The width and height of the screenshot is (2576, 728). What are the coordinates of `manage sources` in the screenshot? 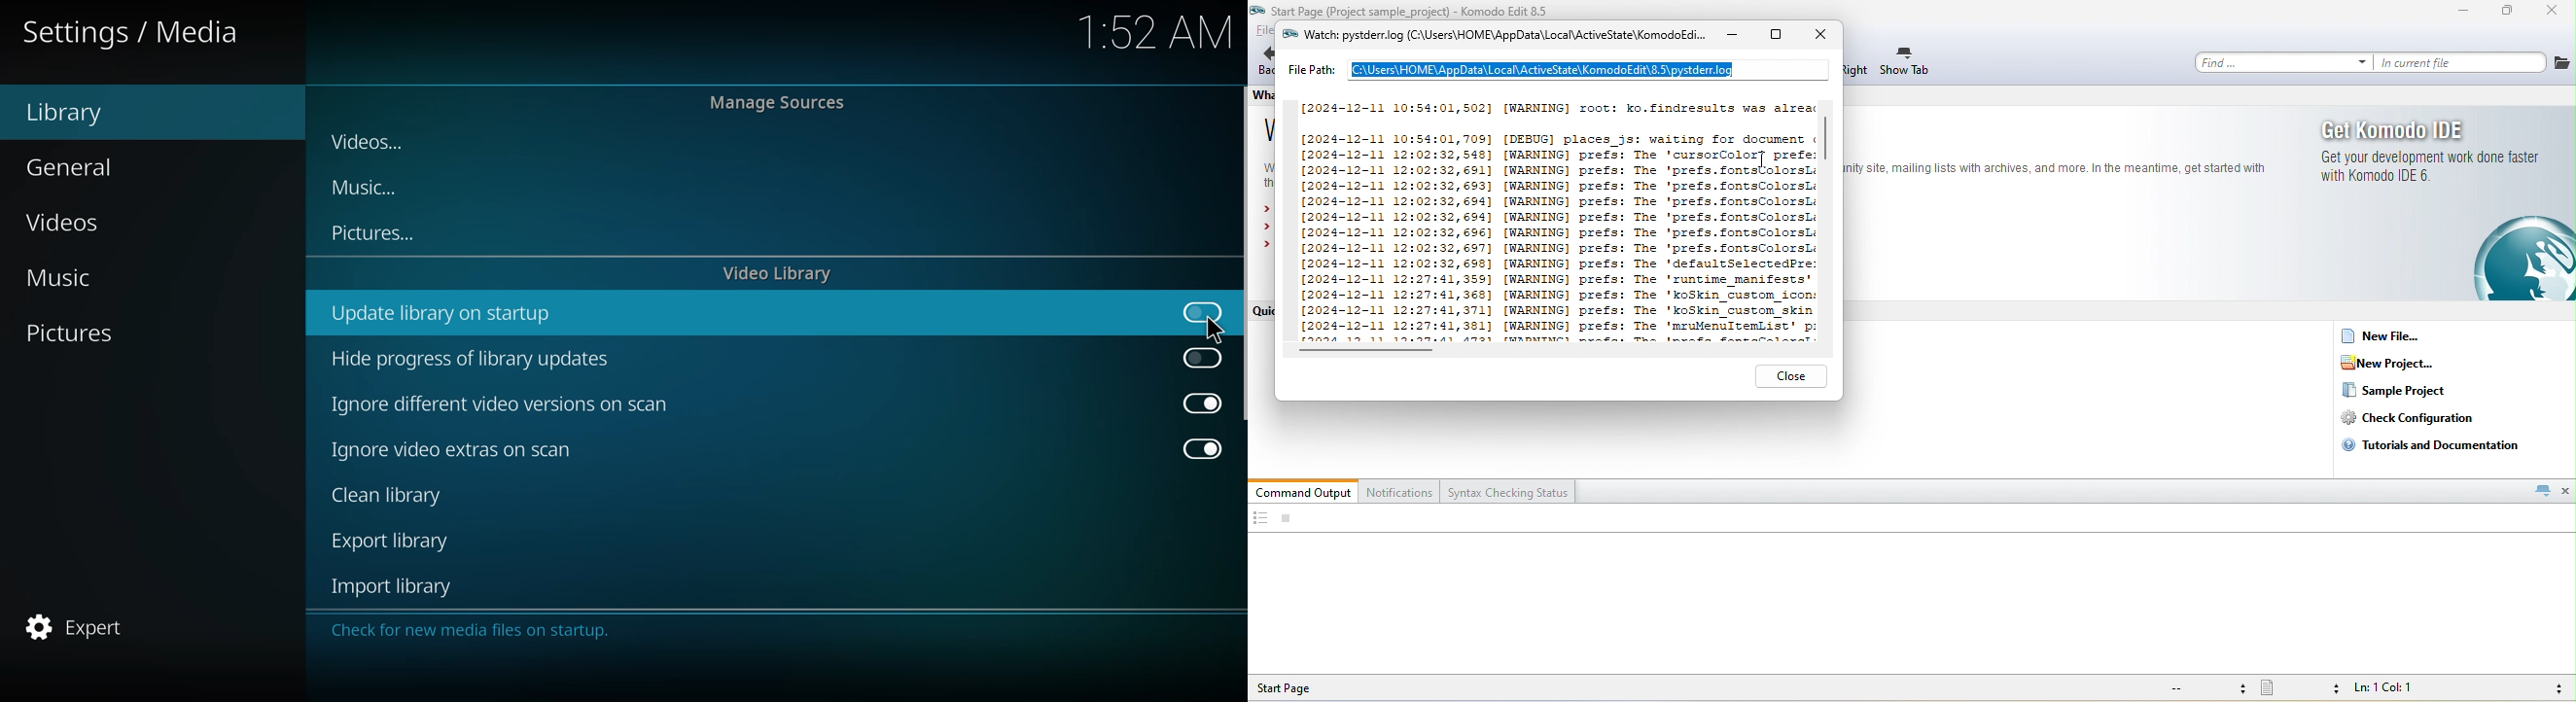 It's located at (780, 101).